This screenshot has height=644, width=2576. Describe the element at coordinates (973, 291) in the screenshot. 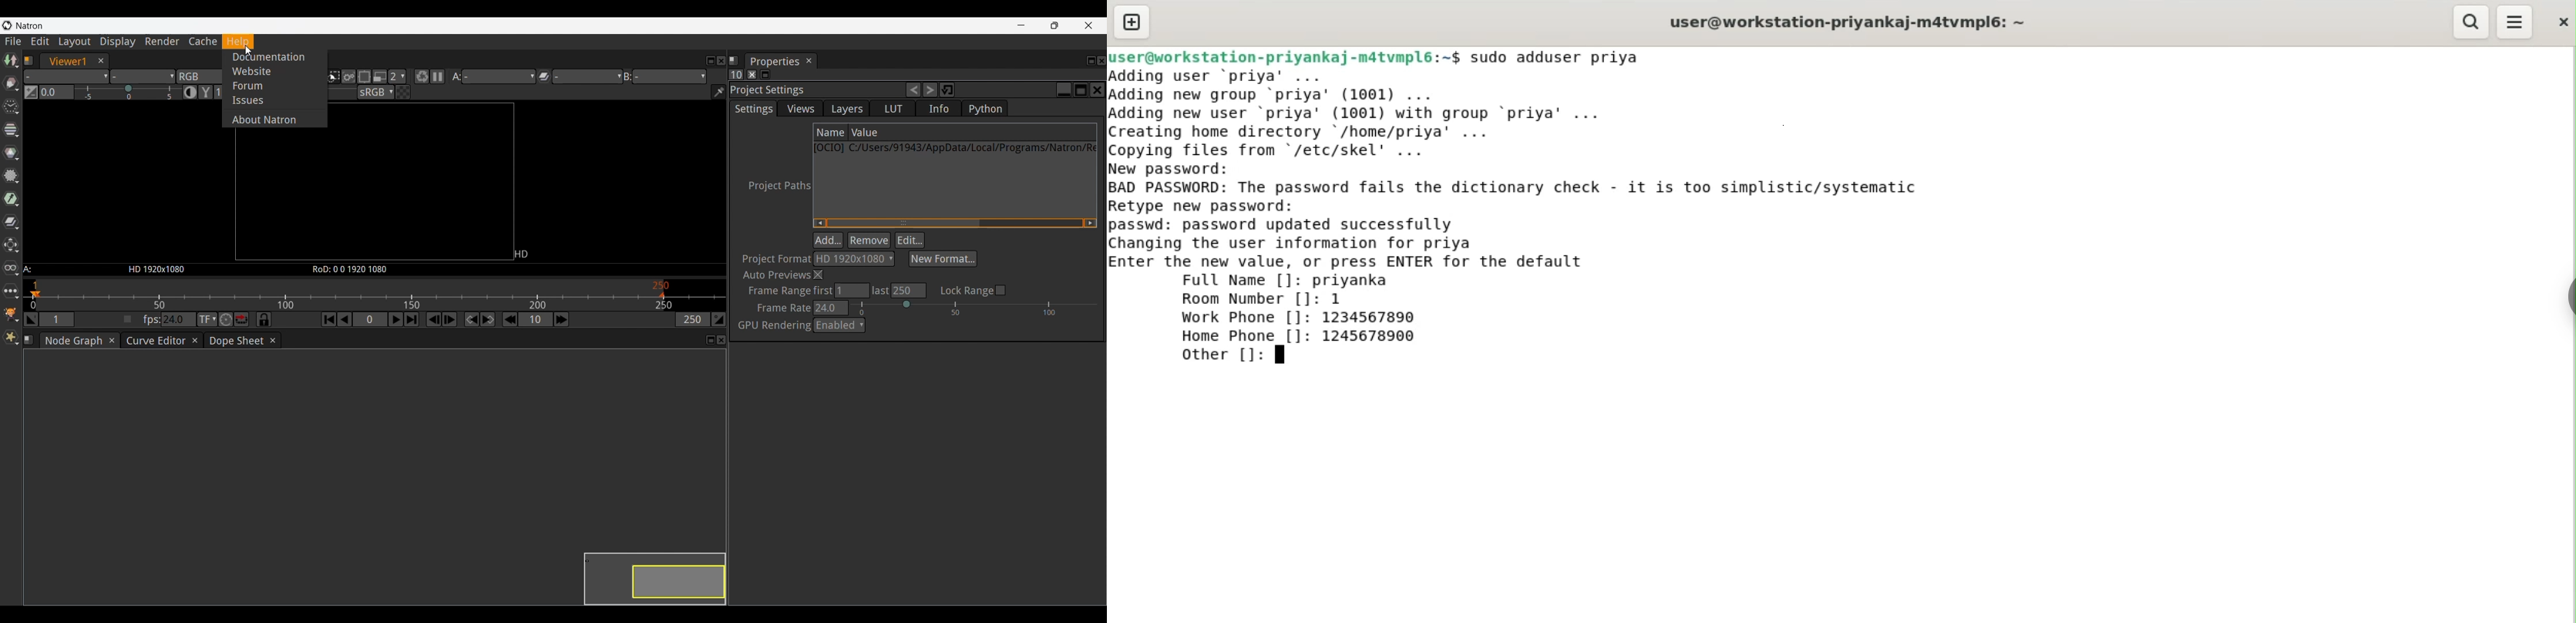

I see `Lock range` at that location.